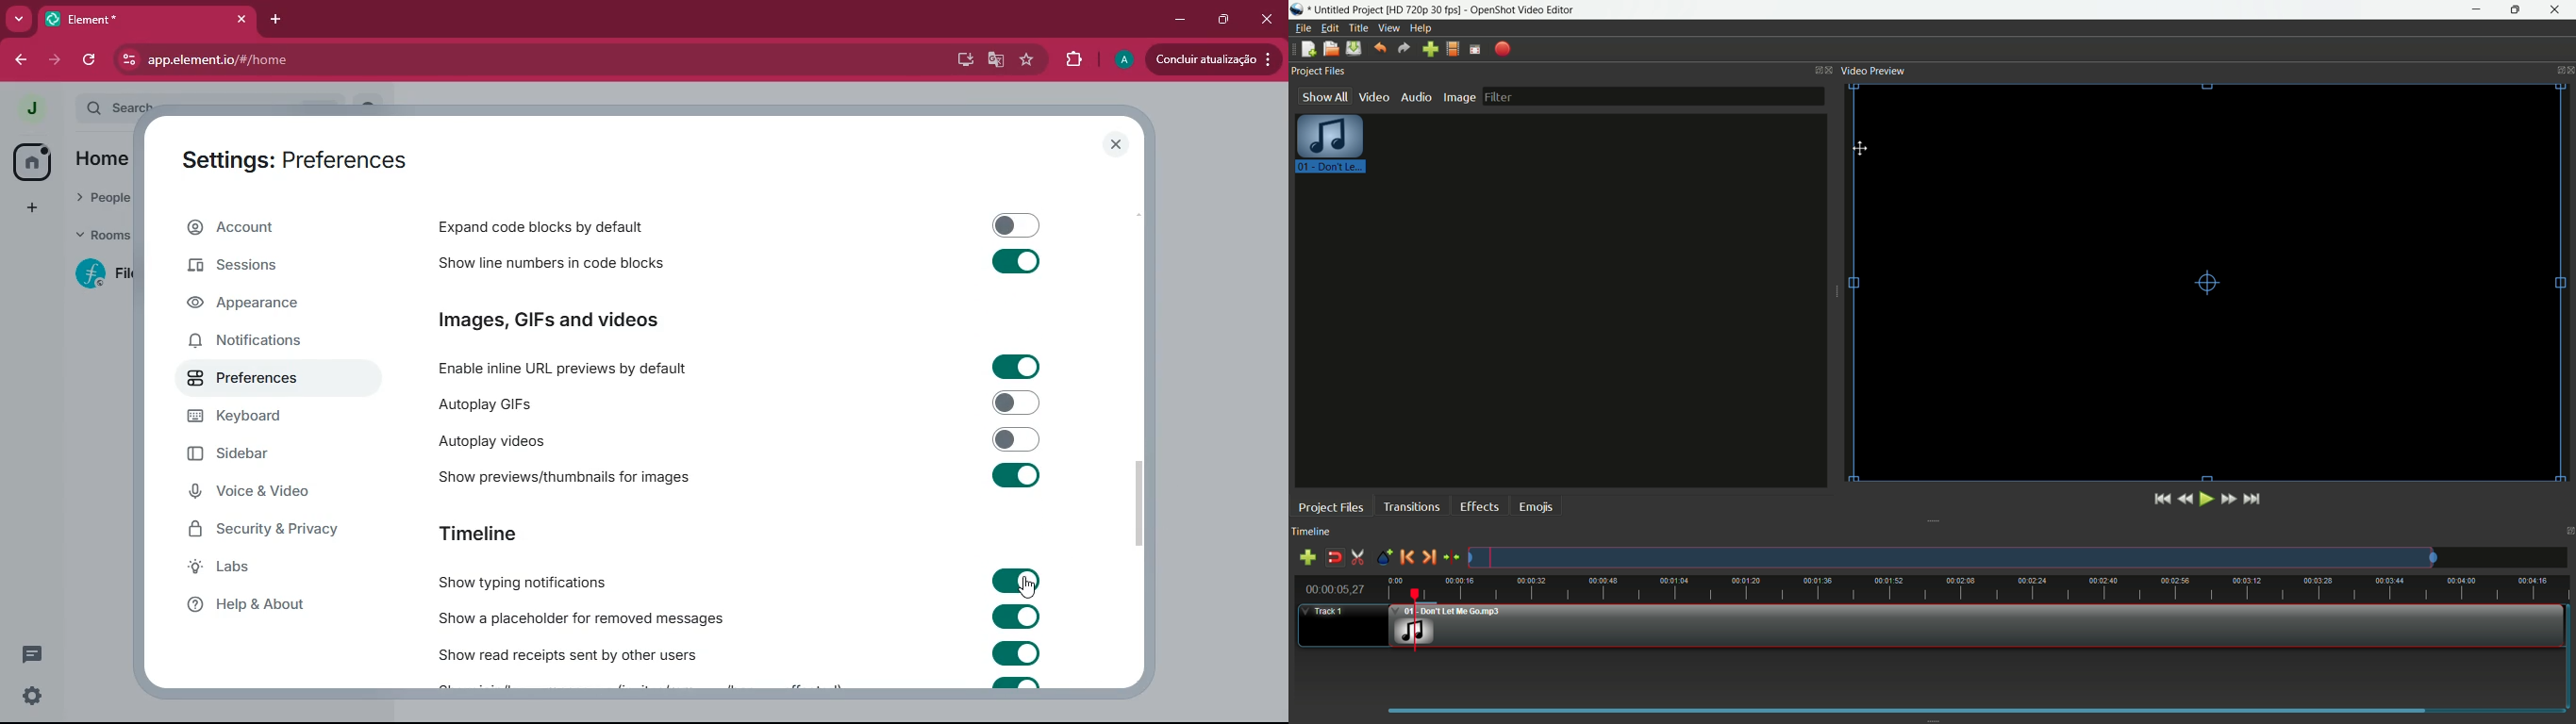  I want to click on profile, so click(1121, 60).